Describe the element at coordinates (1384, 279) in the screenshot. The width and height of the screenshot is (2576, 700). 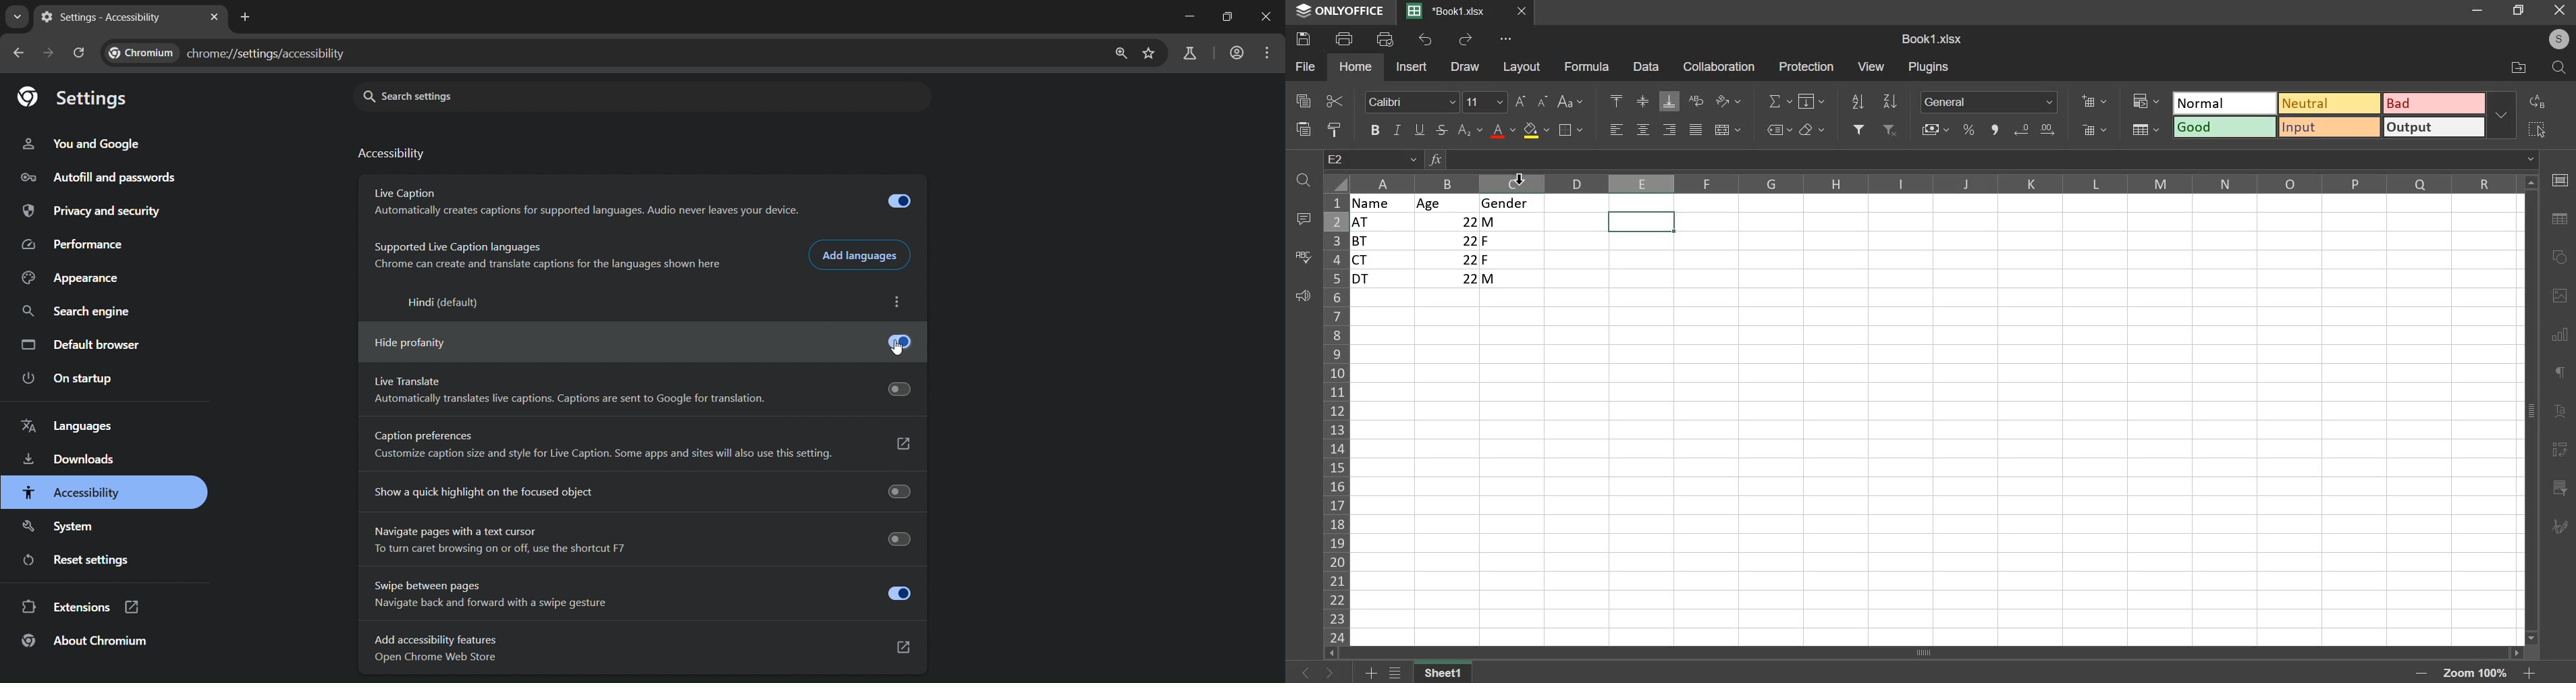
I see `dt` at that location.